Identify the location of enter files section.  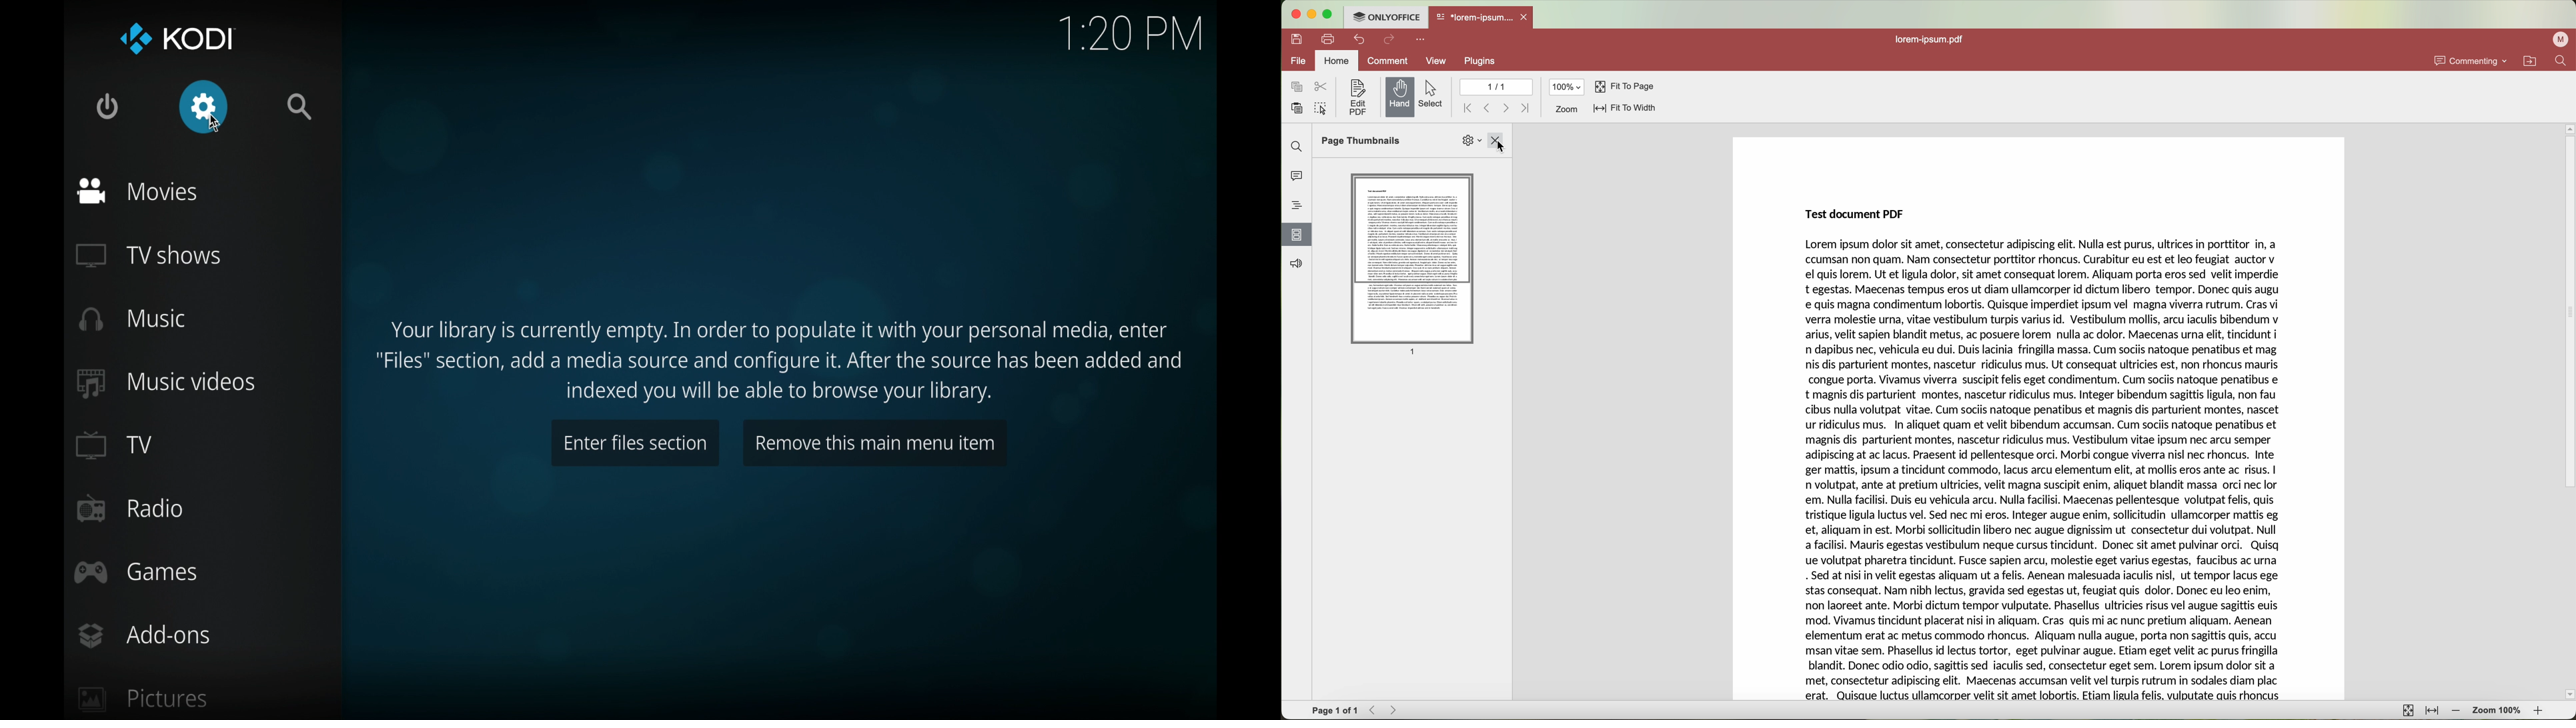
(635, 443).